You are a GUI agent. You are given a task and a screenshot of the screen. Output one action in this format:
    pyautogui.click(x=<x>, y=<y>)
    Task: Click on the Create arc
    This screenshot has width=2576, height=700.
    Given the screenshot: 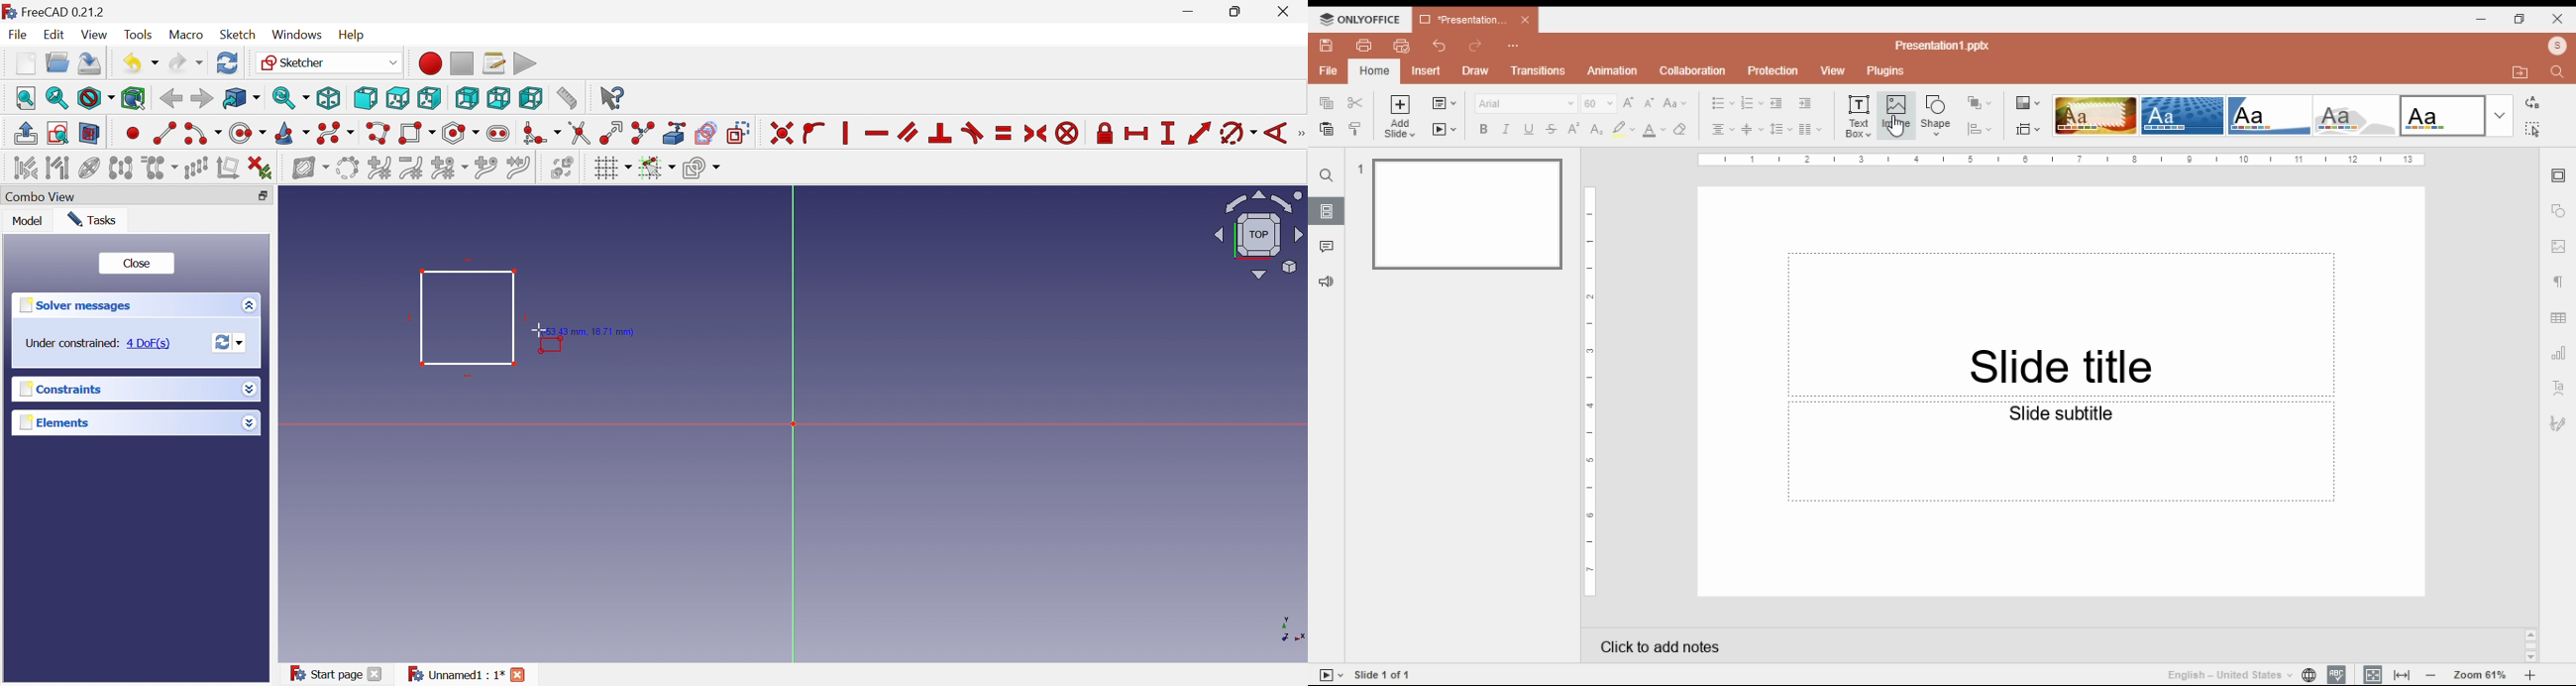 What is the action you would take?
    pyautogui.click(x=202, y=134)
    